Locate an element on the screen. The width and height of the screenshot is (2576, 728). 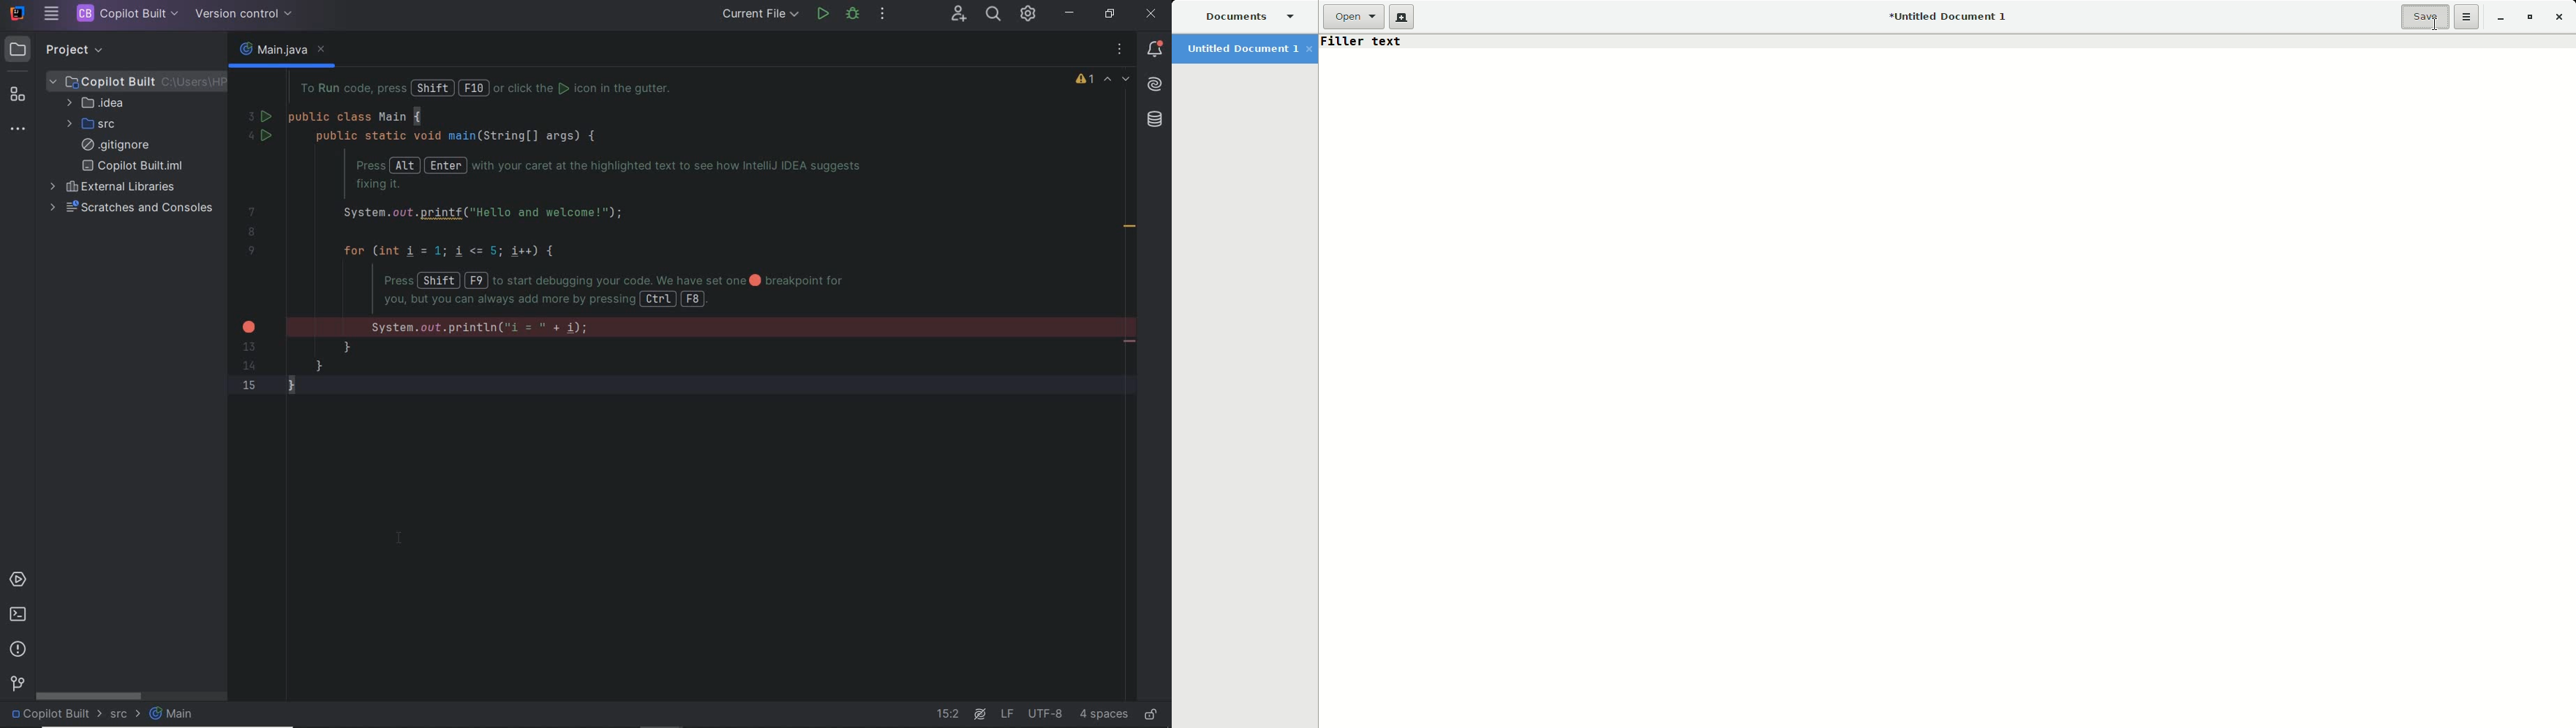
Untitled Document 1 is located at coordinates (1248, 50).